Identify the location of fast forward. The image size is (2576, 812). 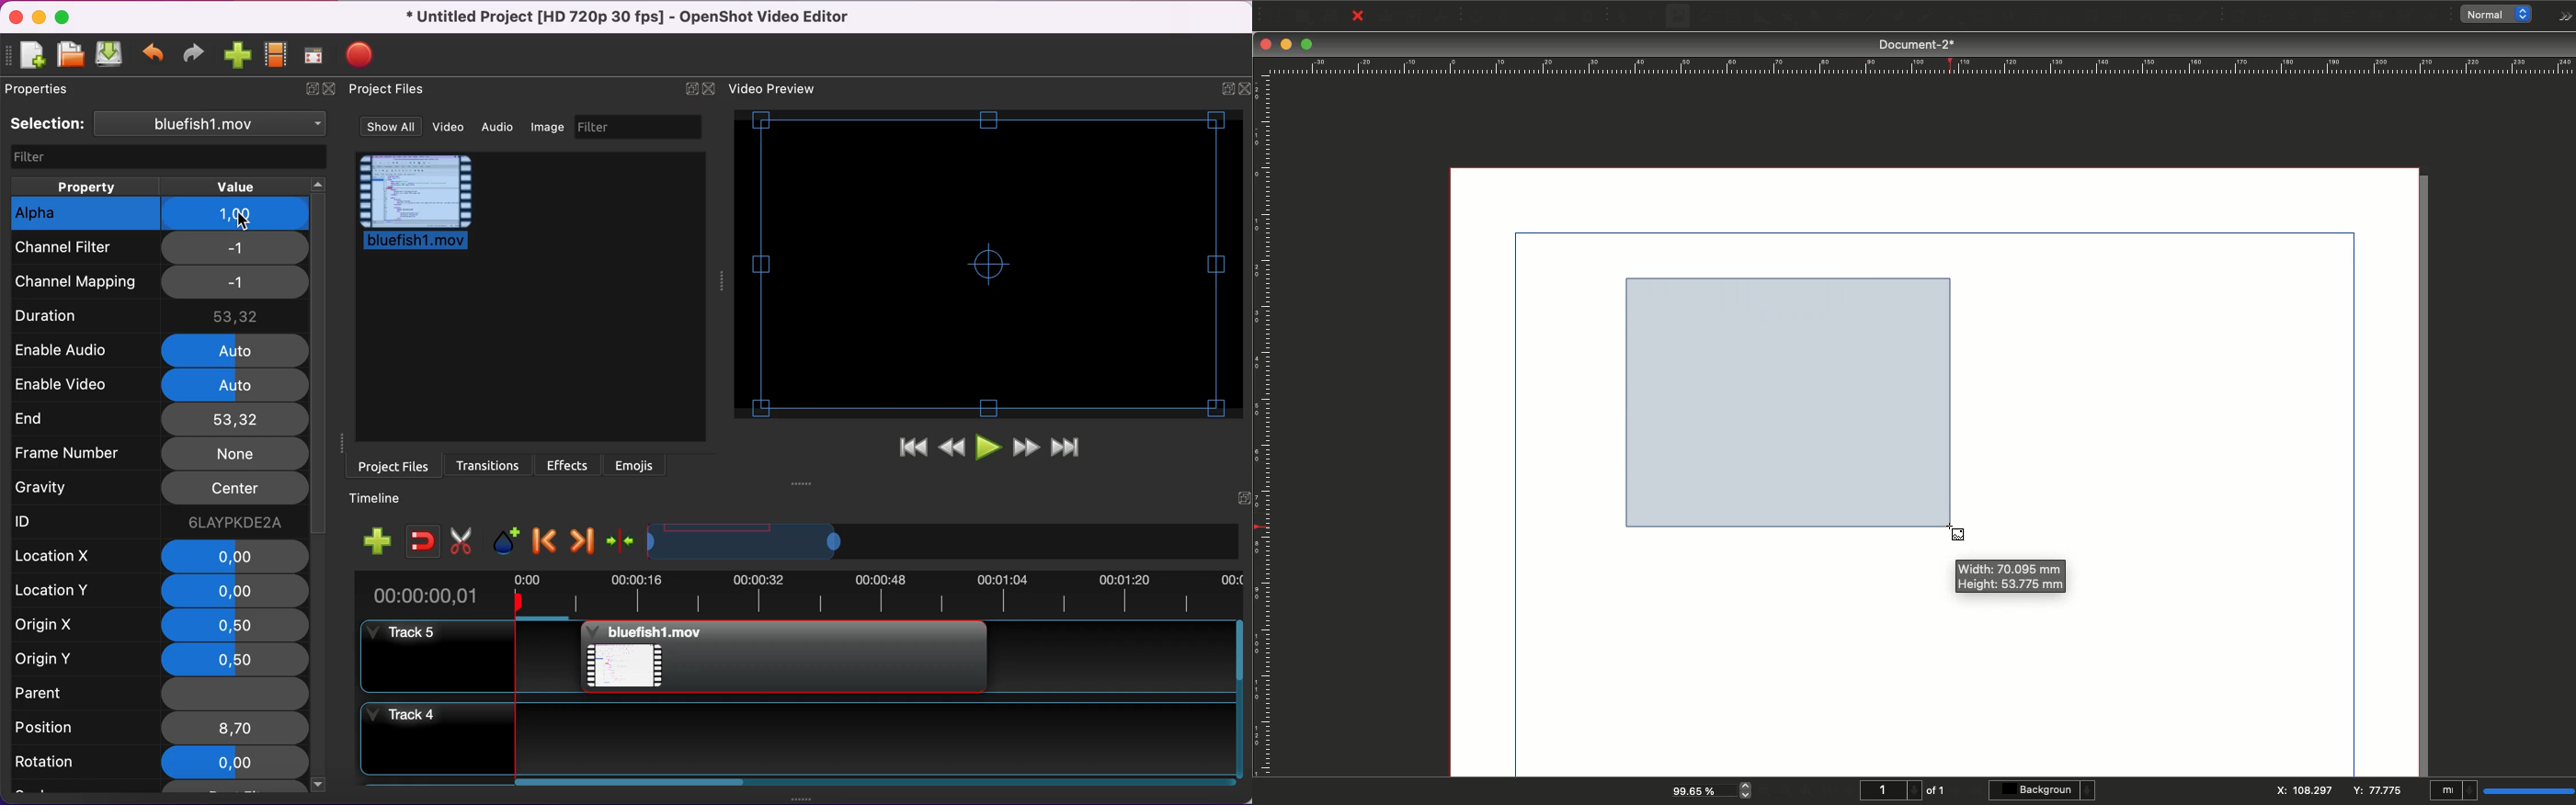
(1028, 448).